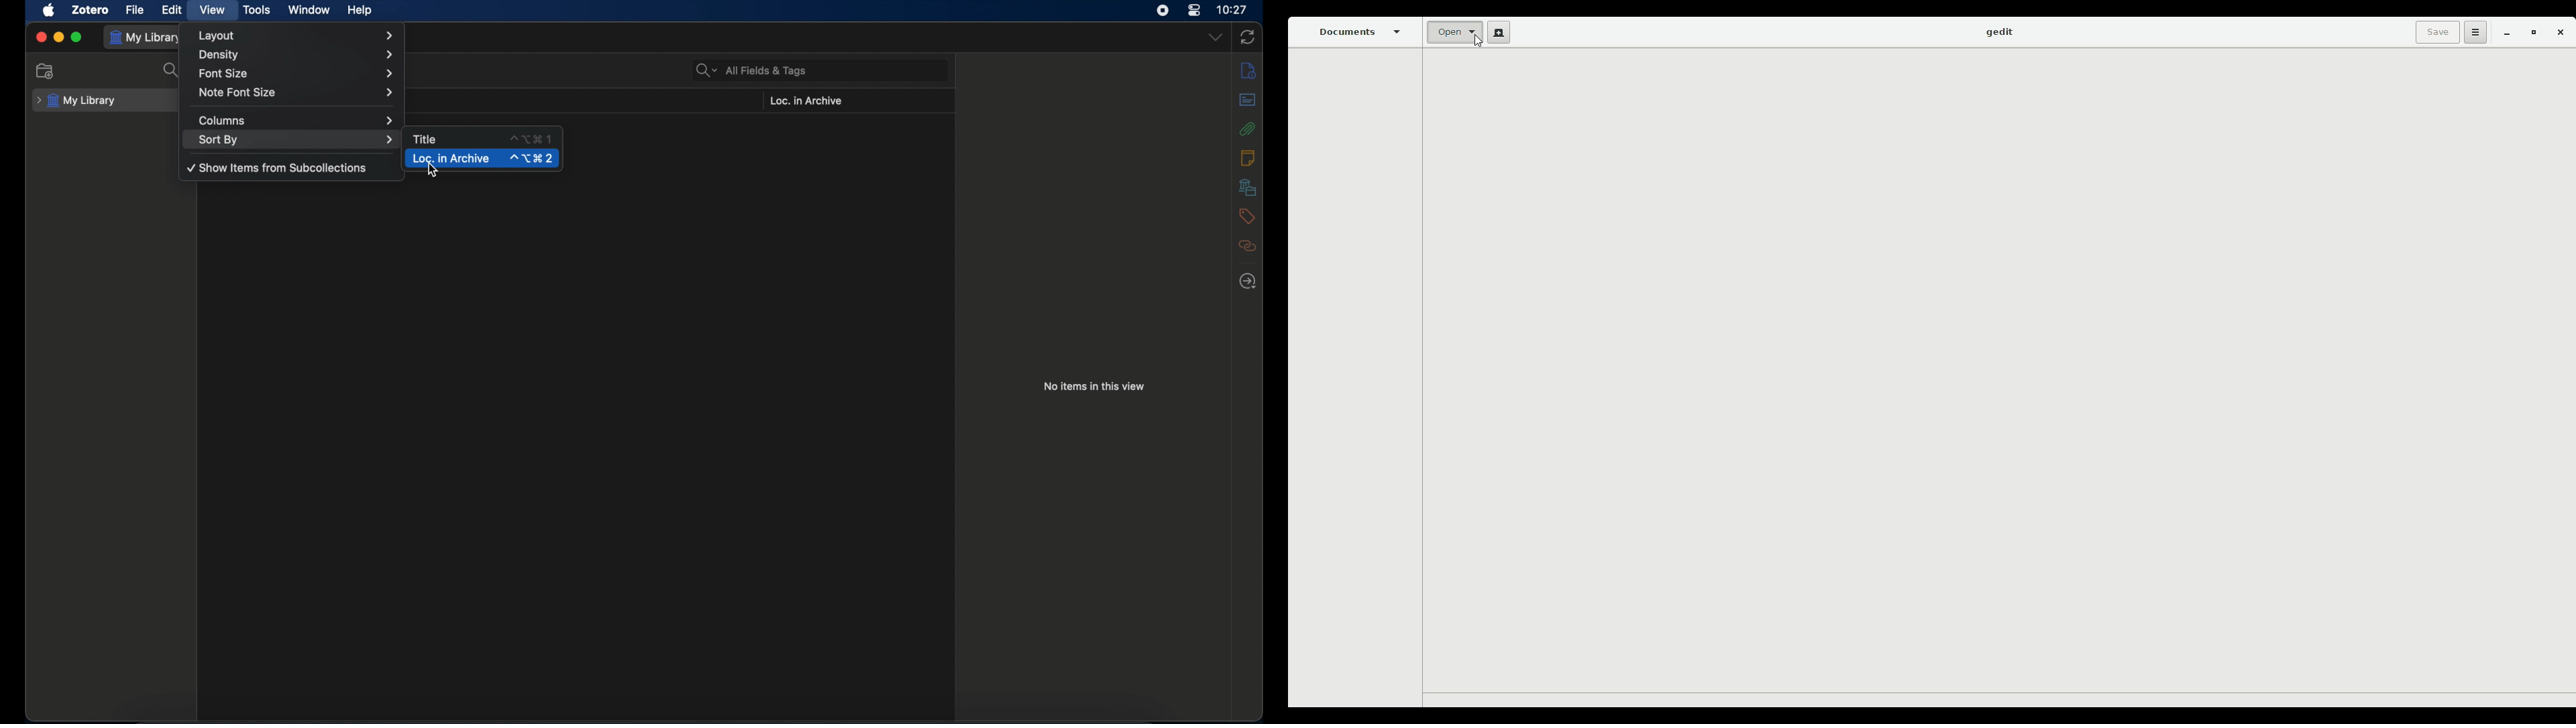 Image resolution: width=2576 pixels, height=728 pixels. Describe the element at coordinates (255, 10) in the screenshot. I see `tools` at that location.